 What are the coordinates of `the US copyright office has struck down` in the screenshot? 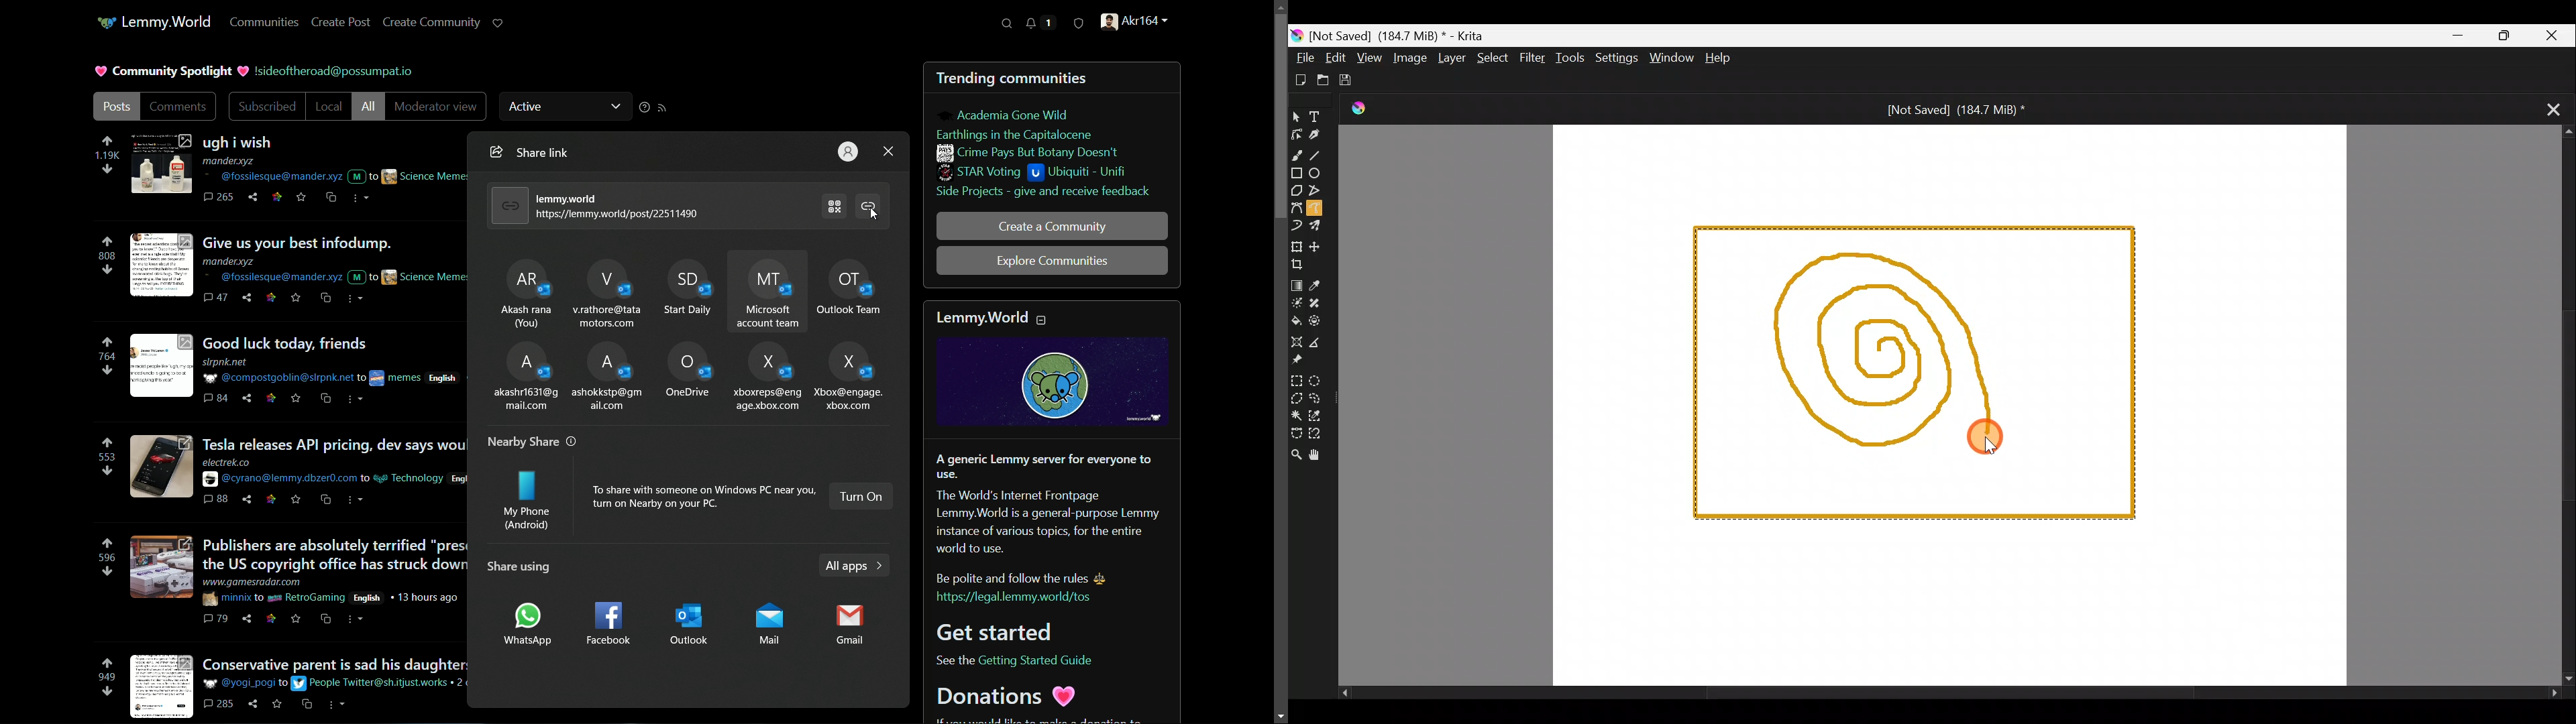 It's located at (334, 565).